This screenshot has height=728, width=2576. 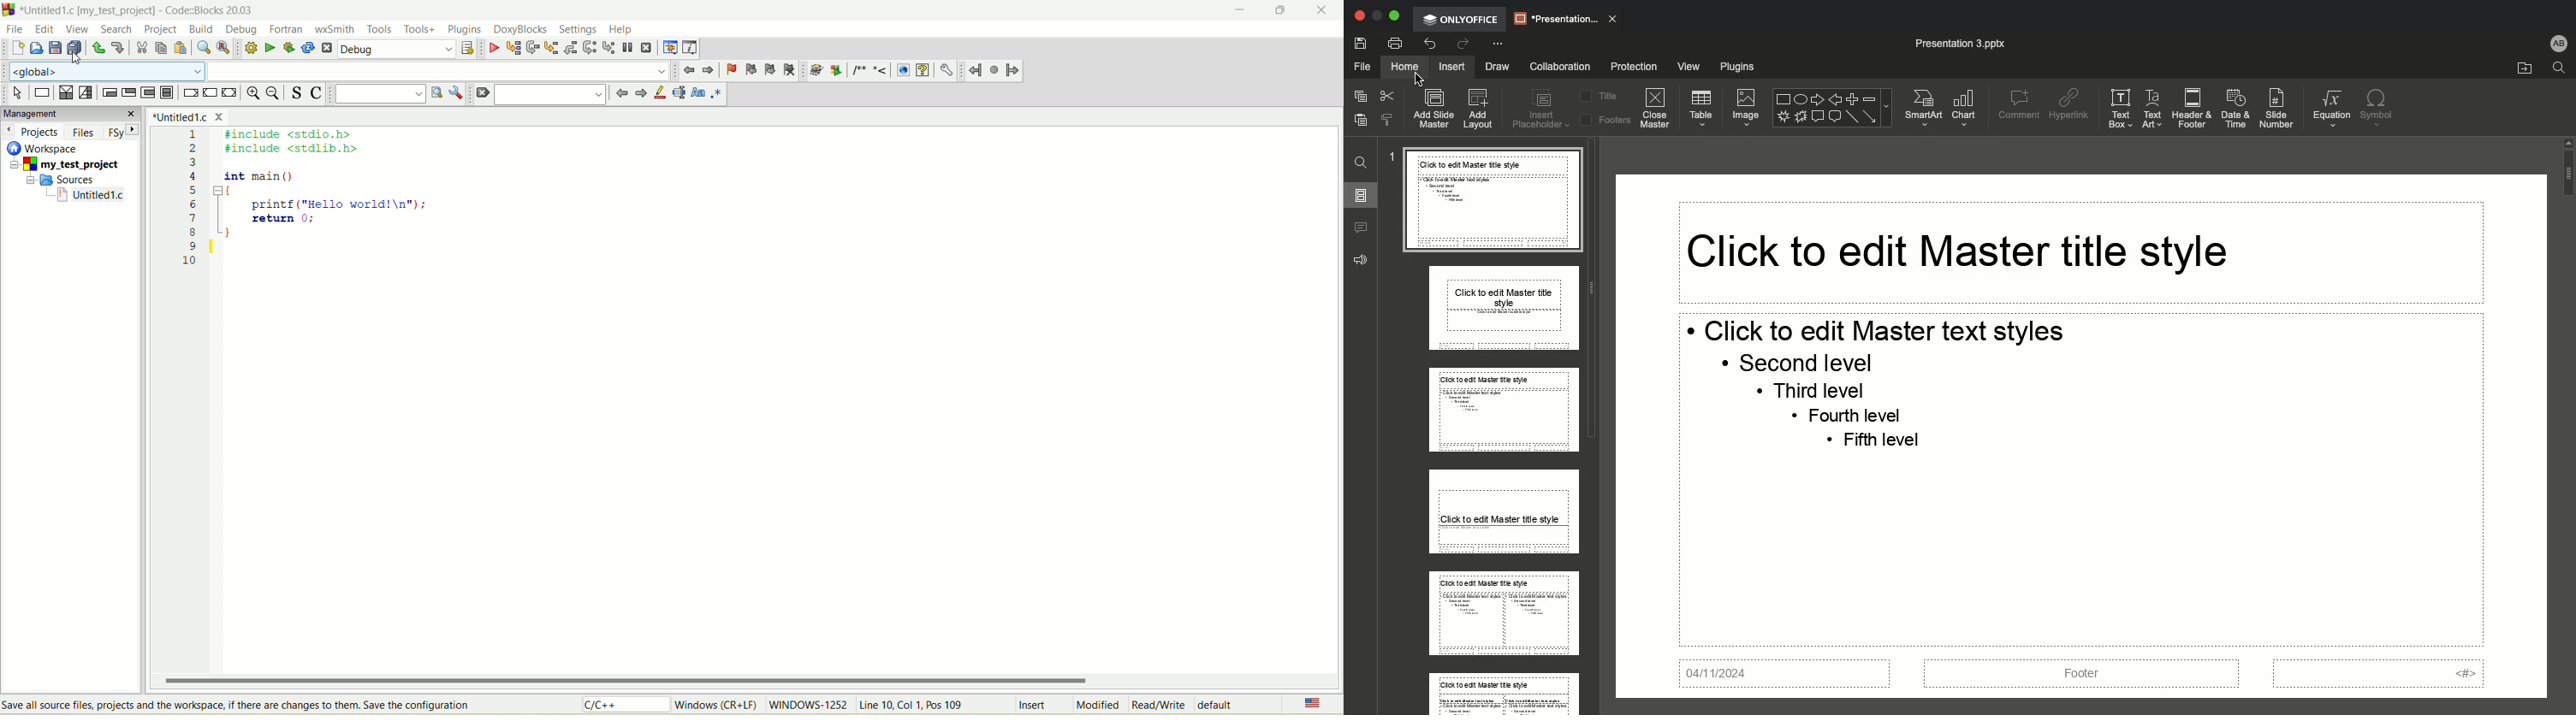 I want to click on Layout master slide 6, so click(x=1502, y=690).